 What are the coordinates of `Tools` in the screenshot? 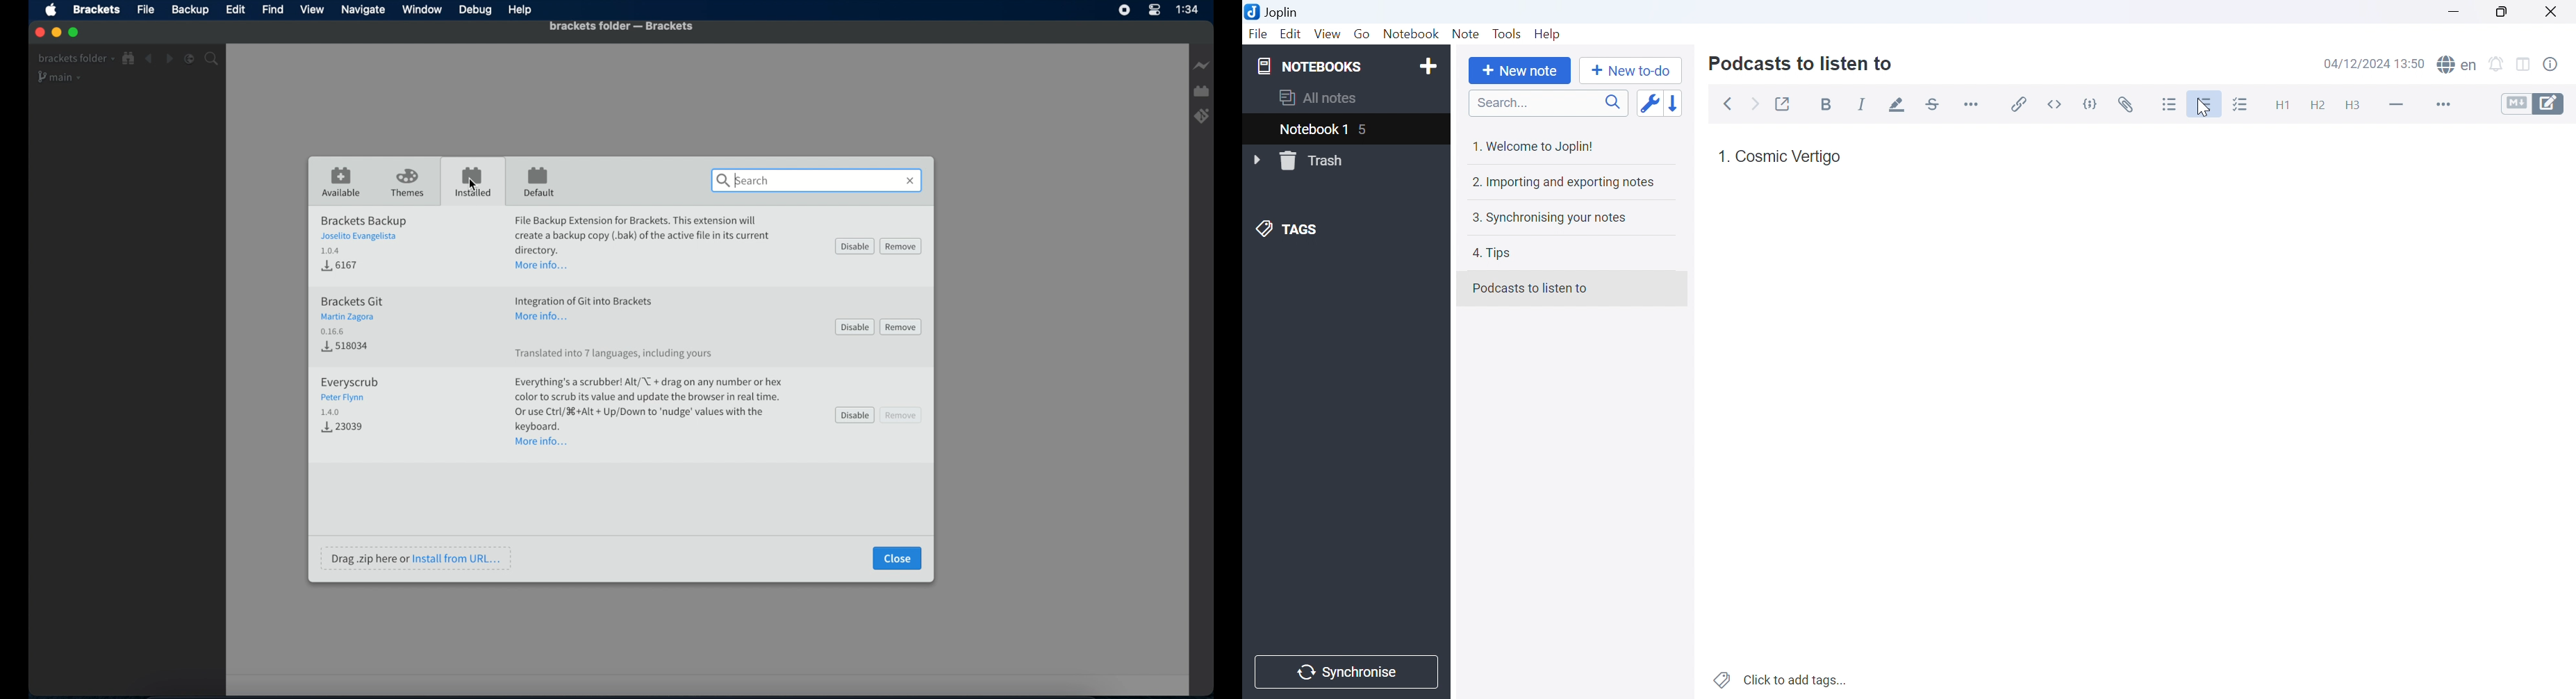 It's located at (1508, 33).